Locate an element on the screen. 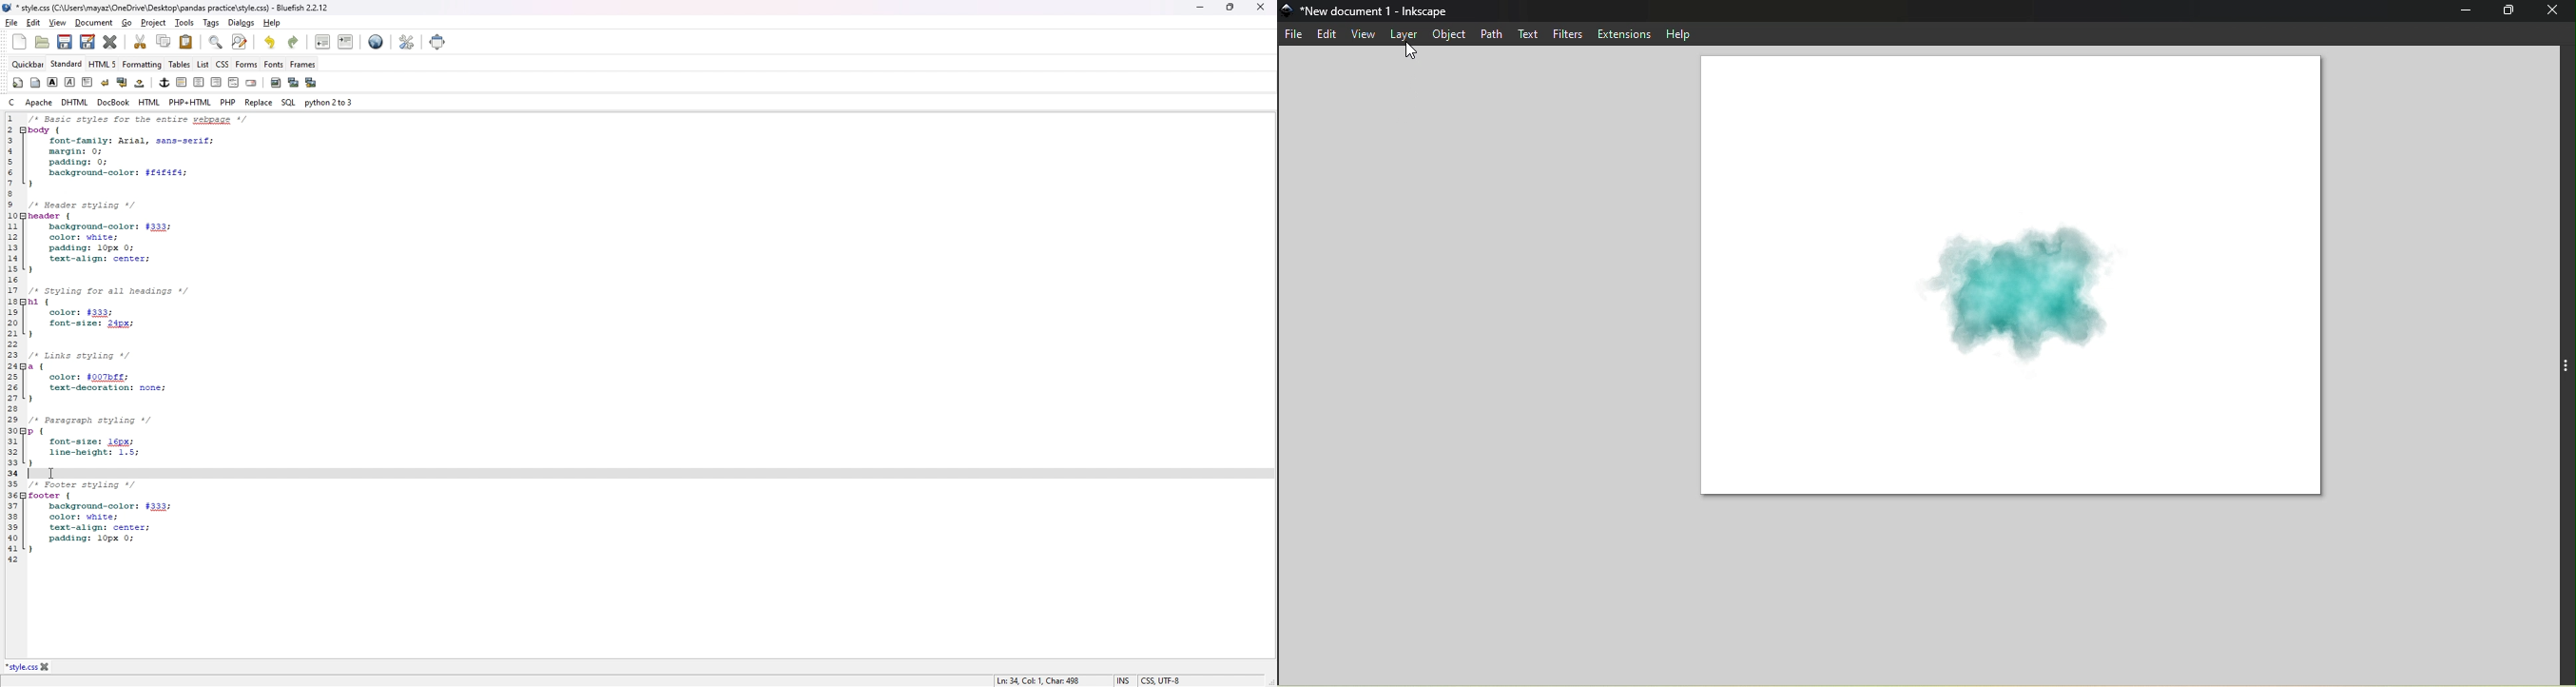 The image size is (2576, 700). python 2 to 3 is located at coordinates (329, 101).